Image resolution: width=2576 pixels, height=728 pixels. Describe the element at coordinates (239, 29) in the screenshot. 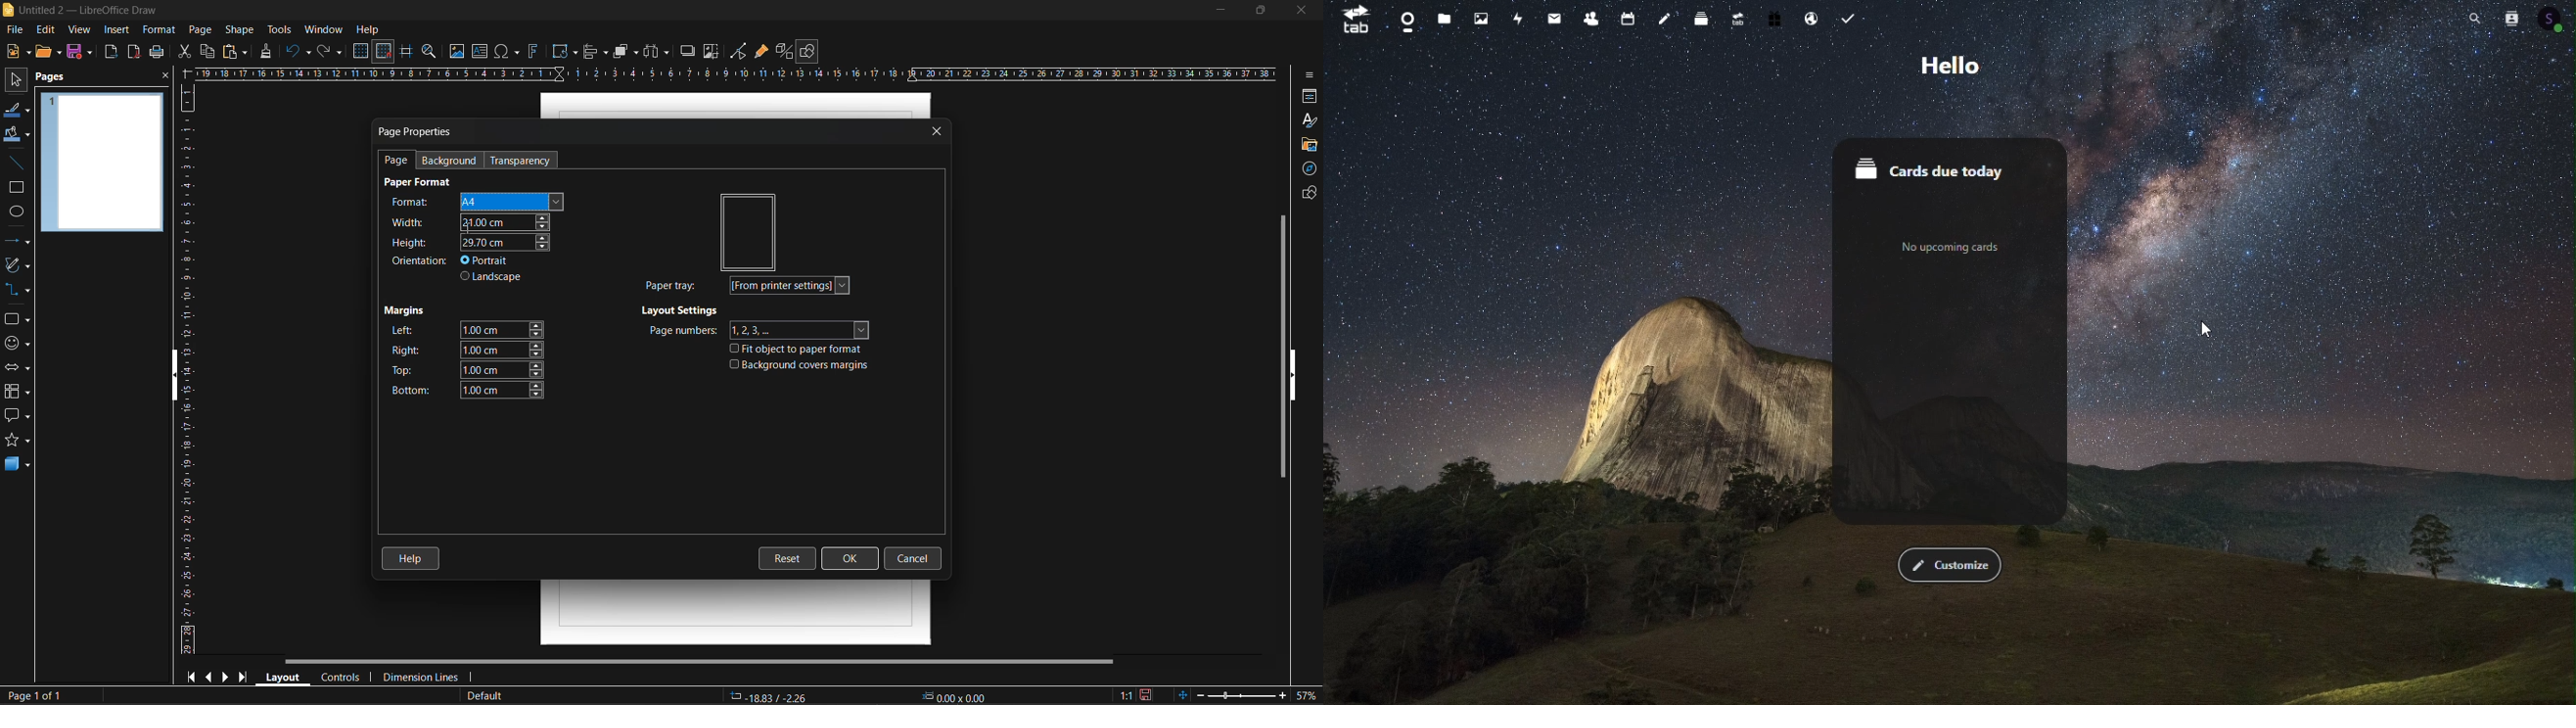

I see `shape` at that location.